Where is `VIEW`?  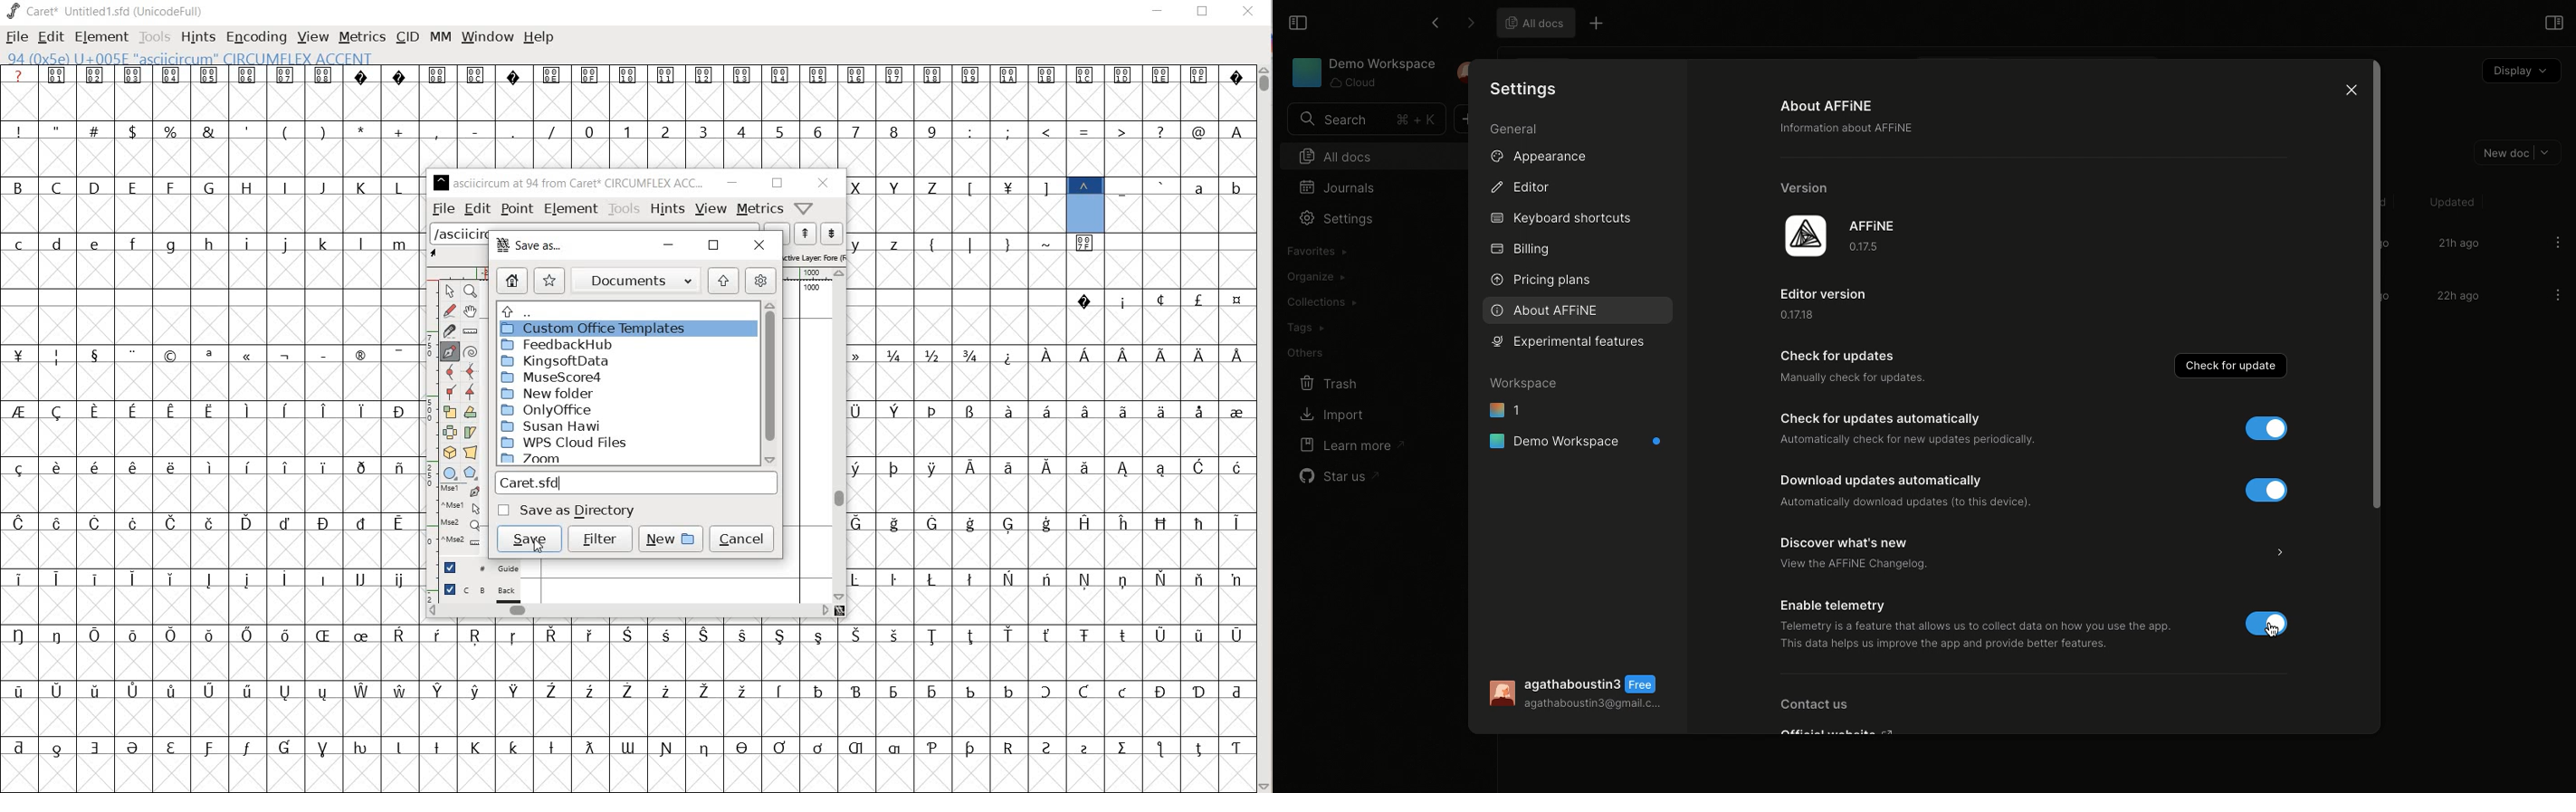 VIEW is located at coordinates (312, 37).